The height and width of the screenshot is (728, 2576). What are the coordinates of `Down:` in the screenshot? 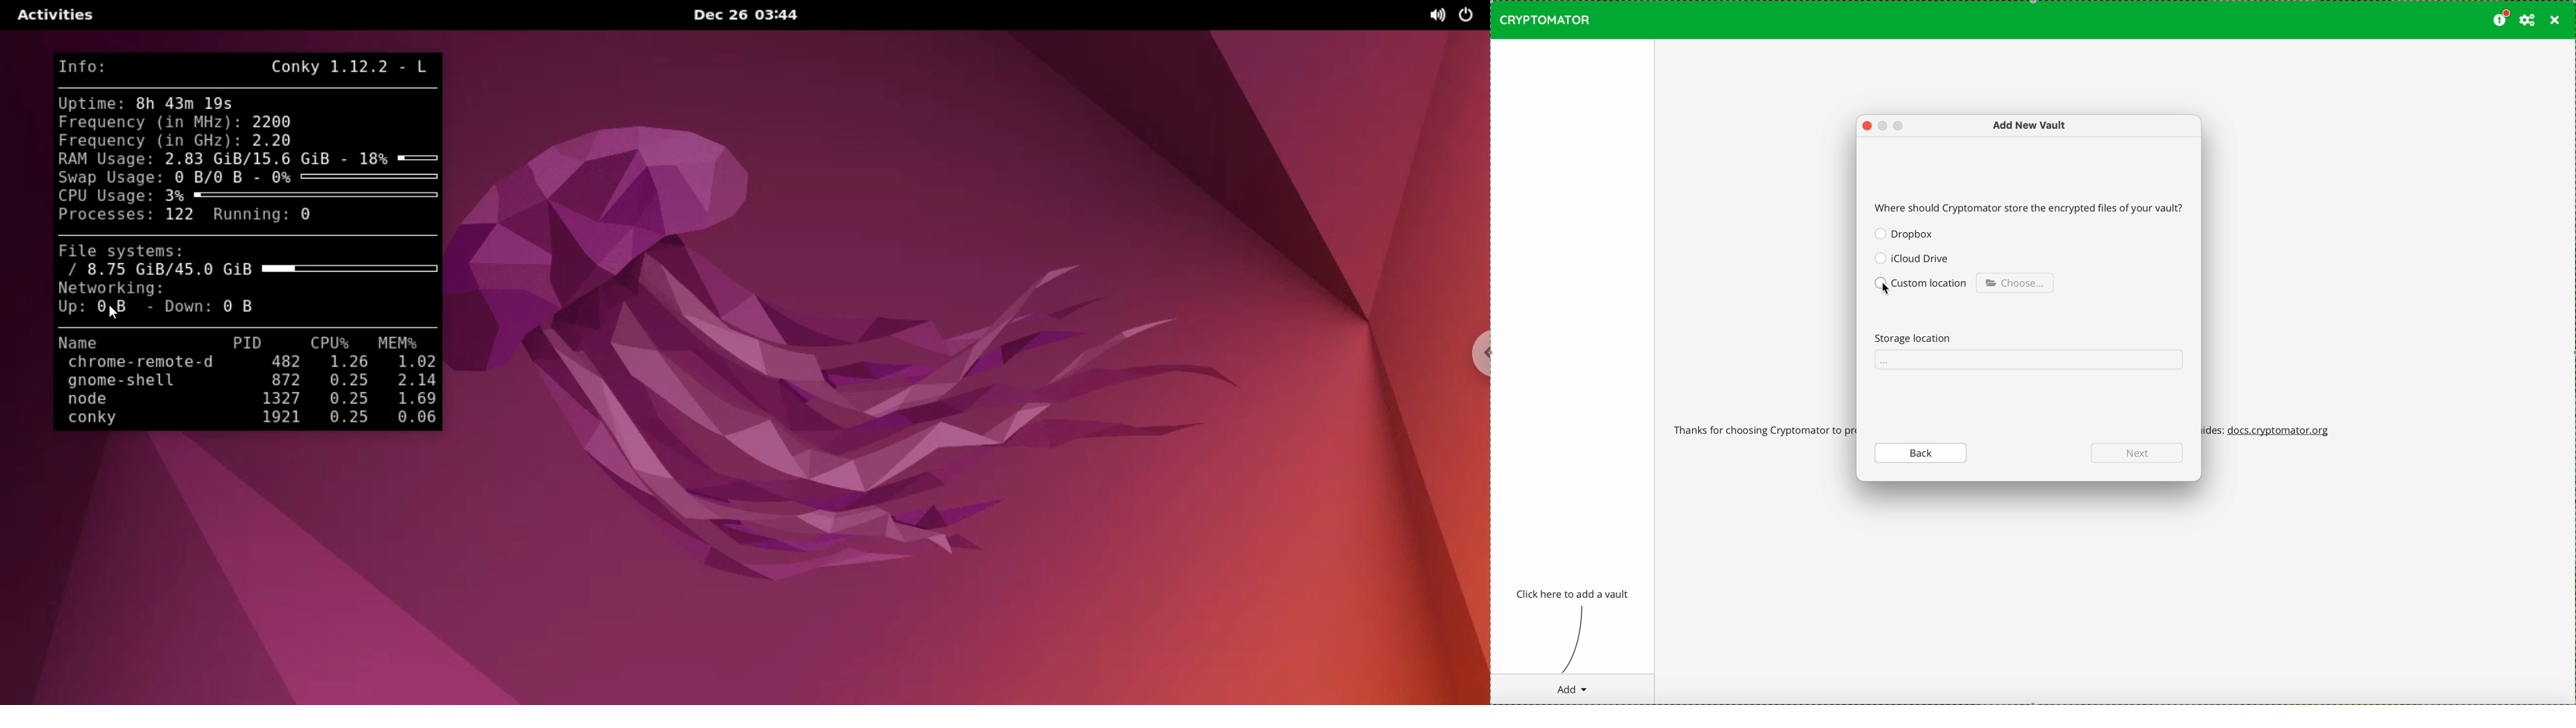 It's located at (175, 309).